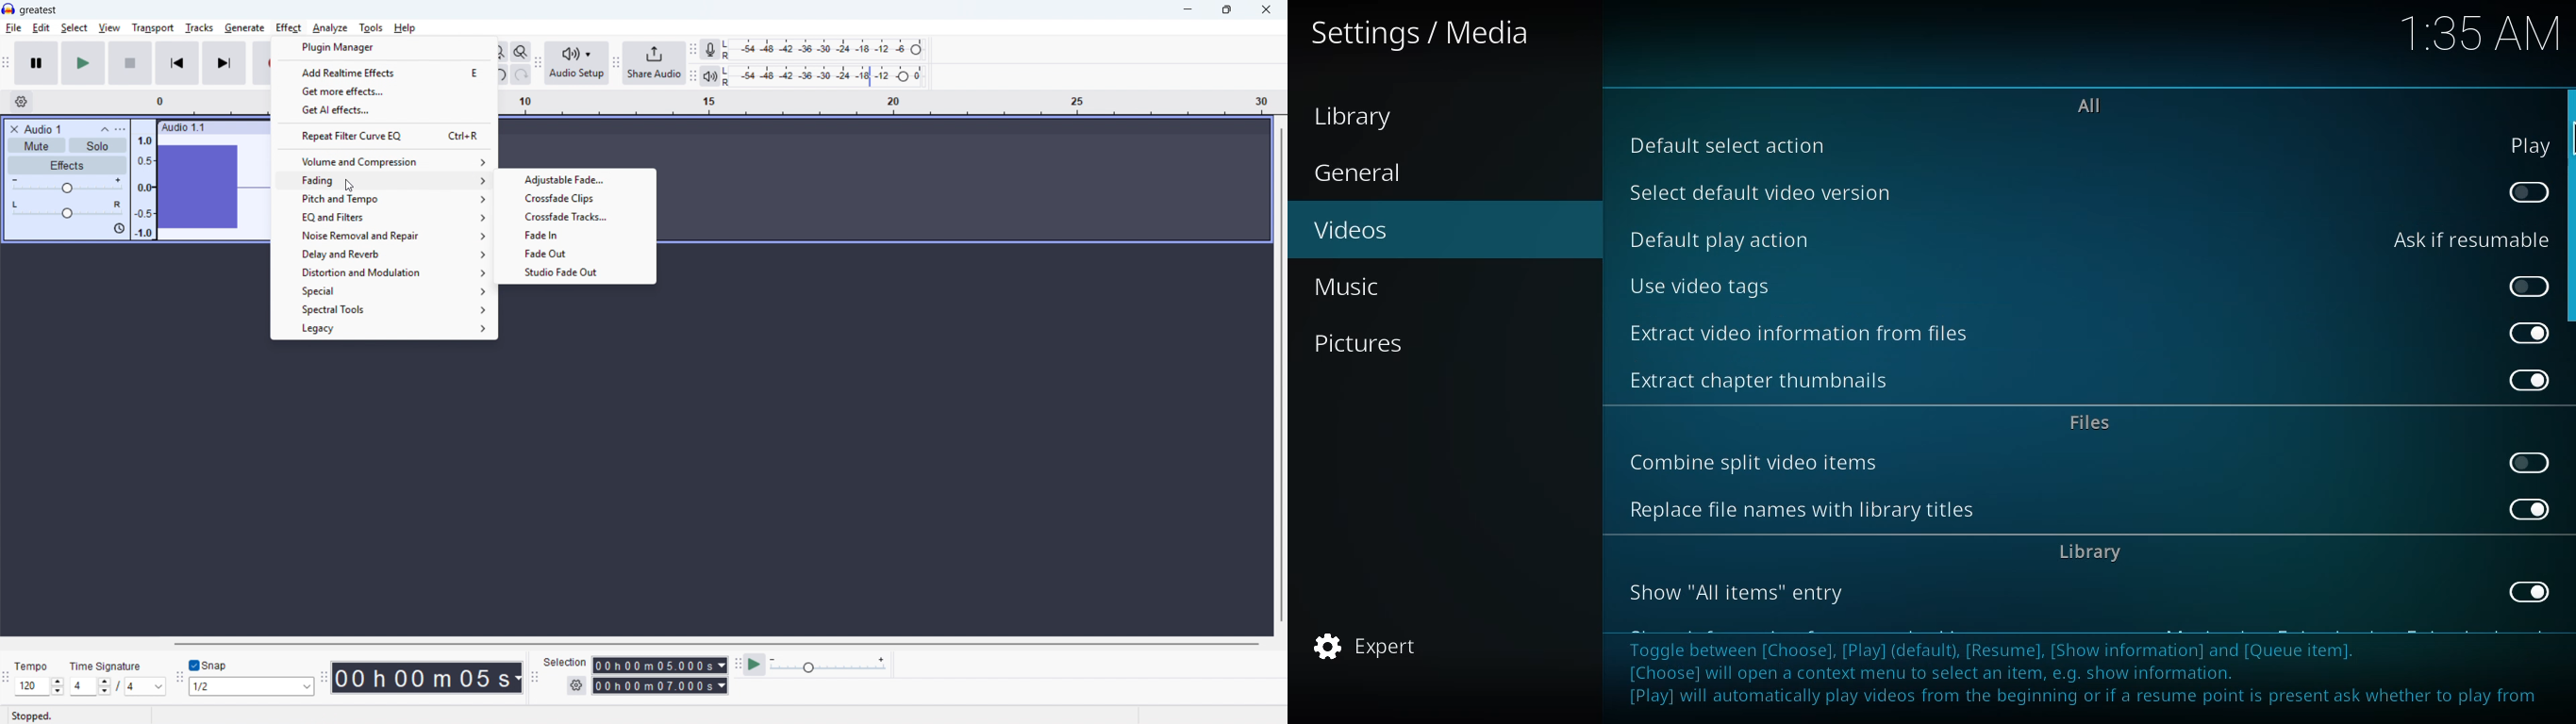 The height and width of the screenshot is (728, 2576). What do you see at coordinates (1805, 334) in the screenshot?
I see `extract video info` at bounding box center [1805, 334].